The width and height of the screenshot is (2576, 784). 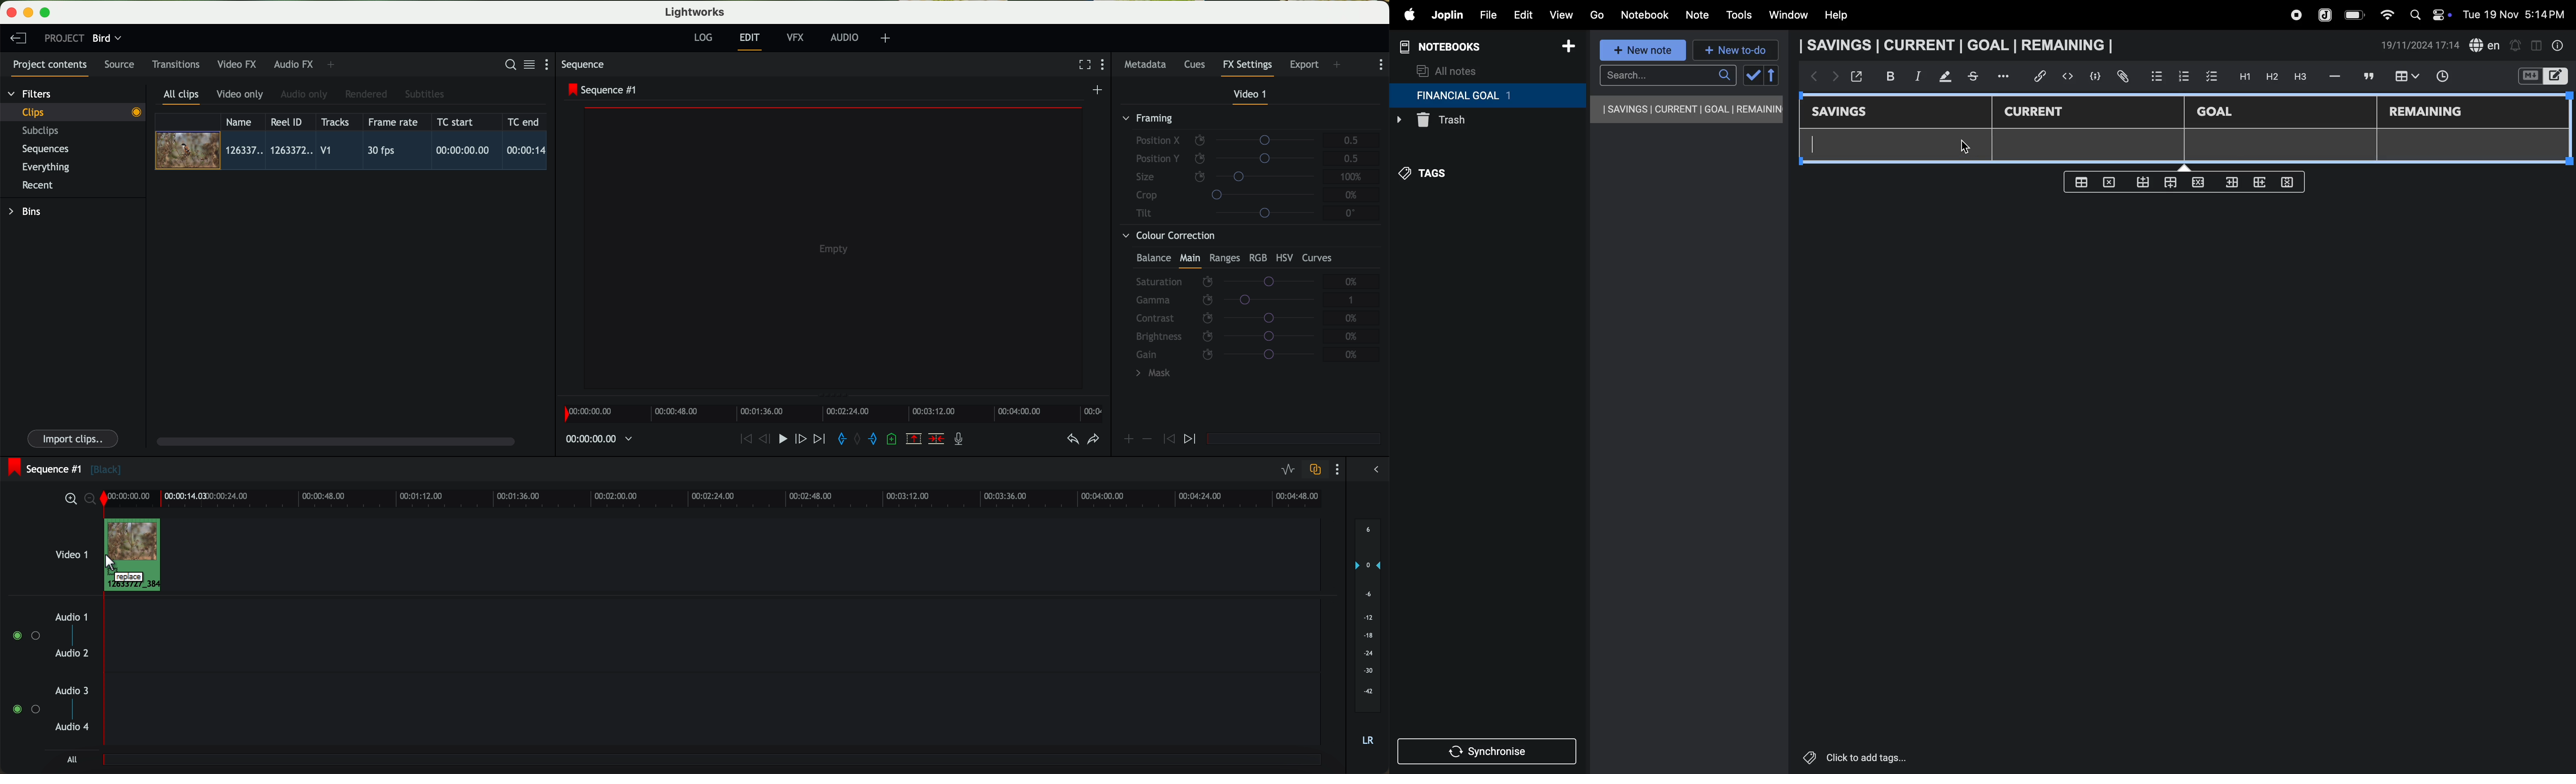 I want to click on comment, so click(x=2367, y=76).